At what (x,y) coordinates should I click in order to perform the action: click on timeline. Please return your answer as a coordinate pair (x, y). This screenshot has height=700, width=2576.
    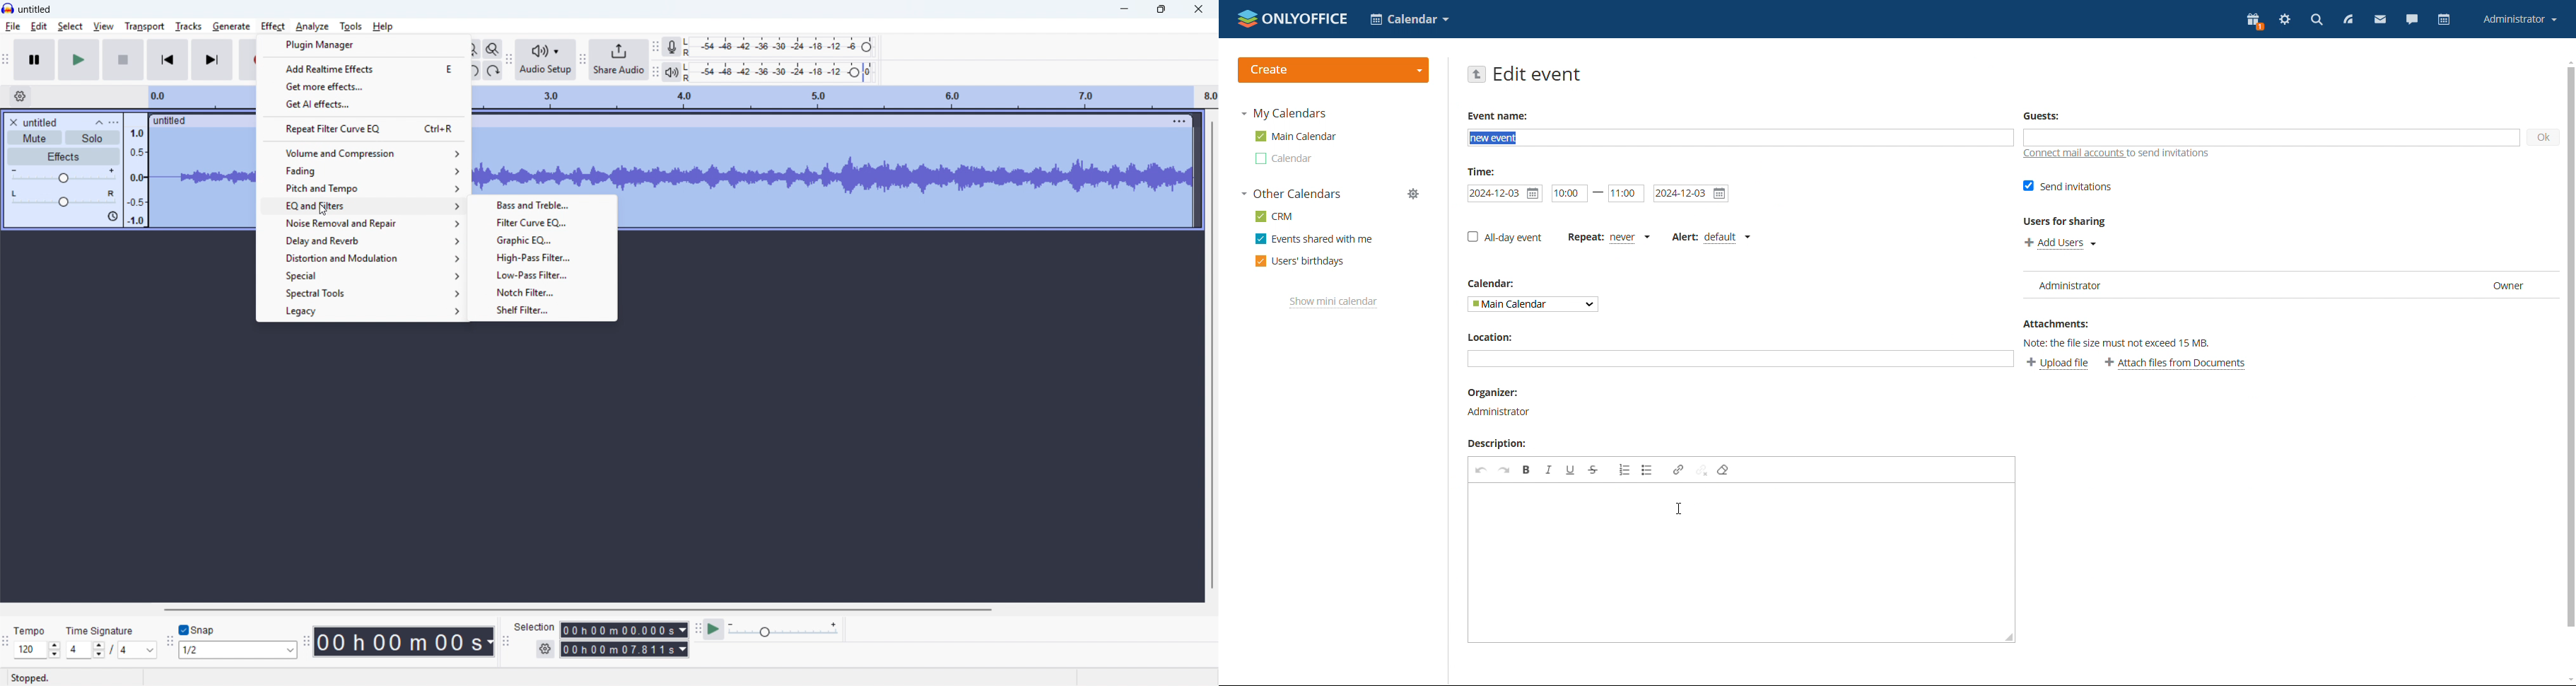
    Looking at the image, I should click on (843, 97).